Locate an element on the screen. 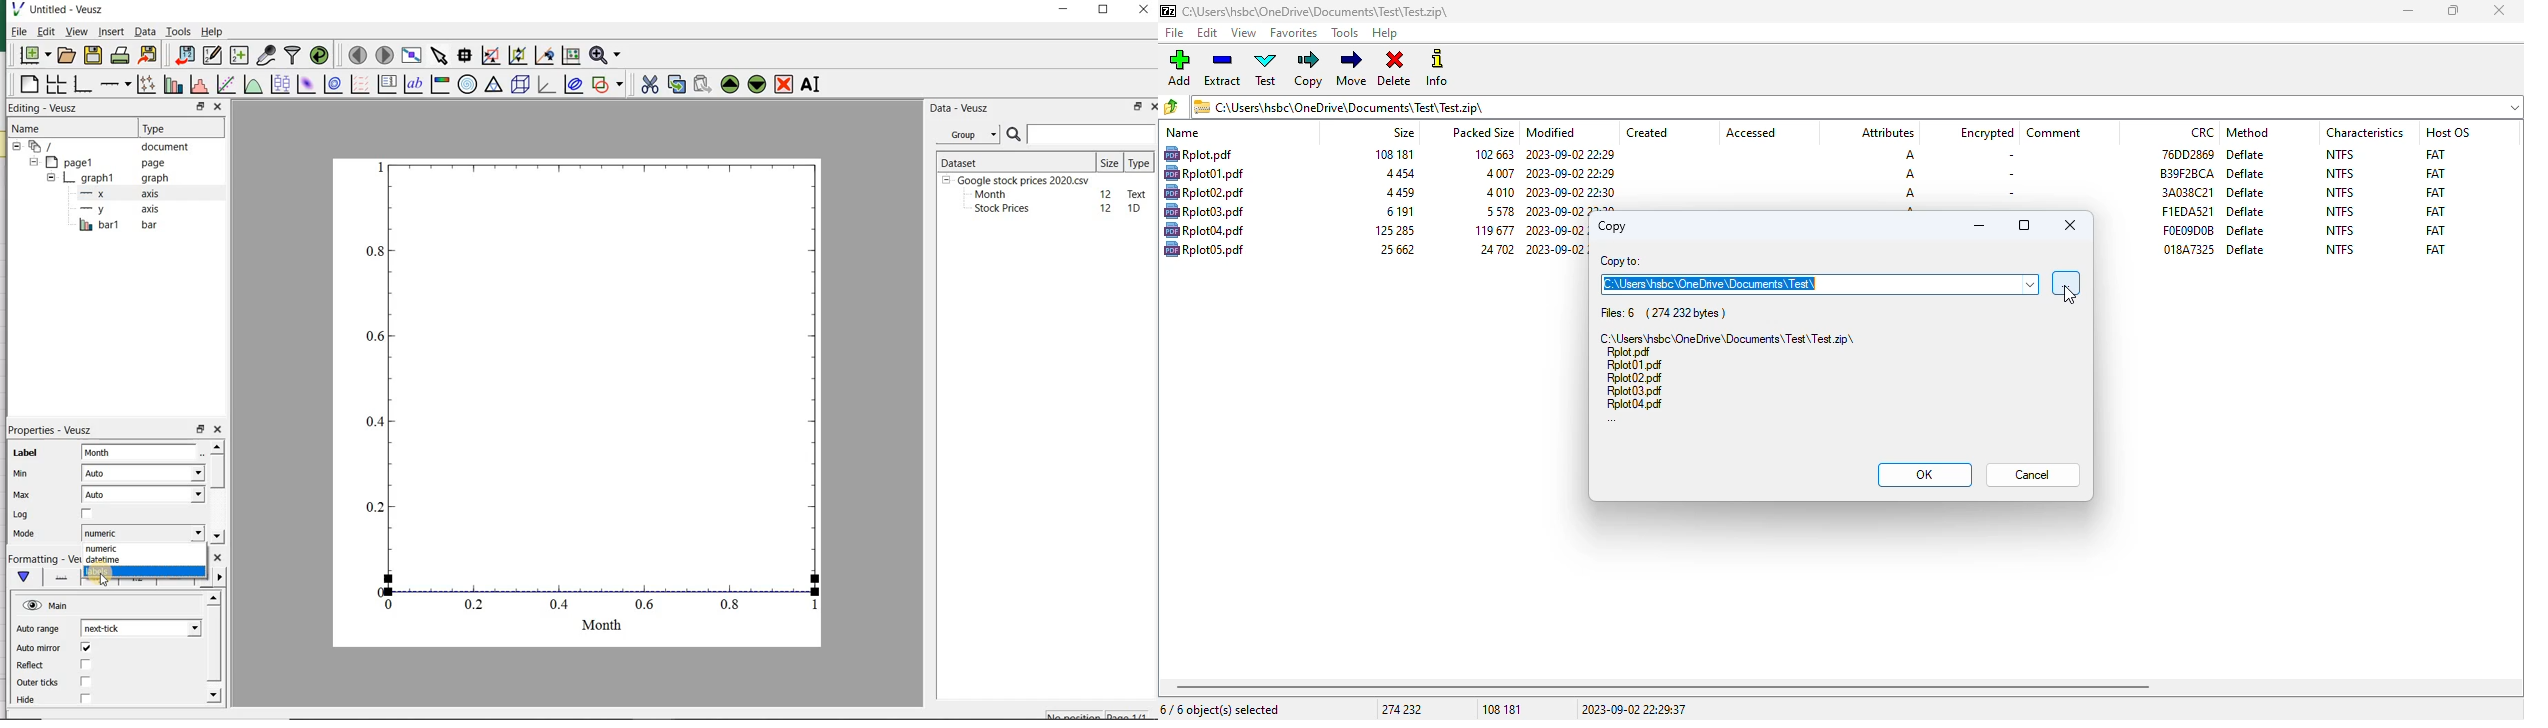 The image size is (2548, 728). - is located at coordinates (2008, 192).